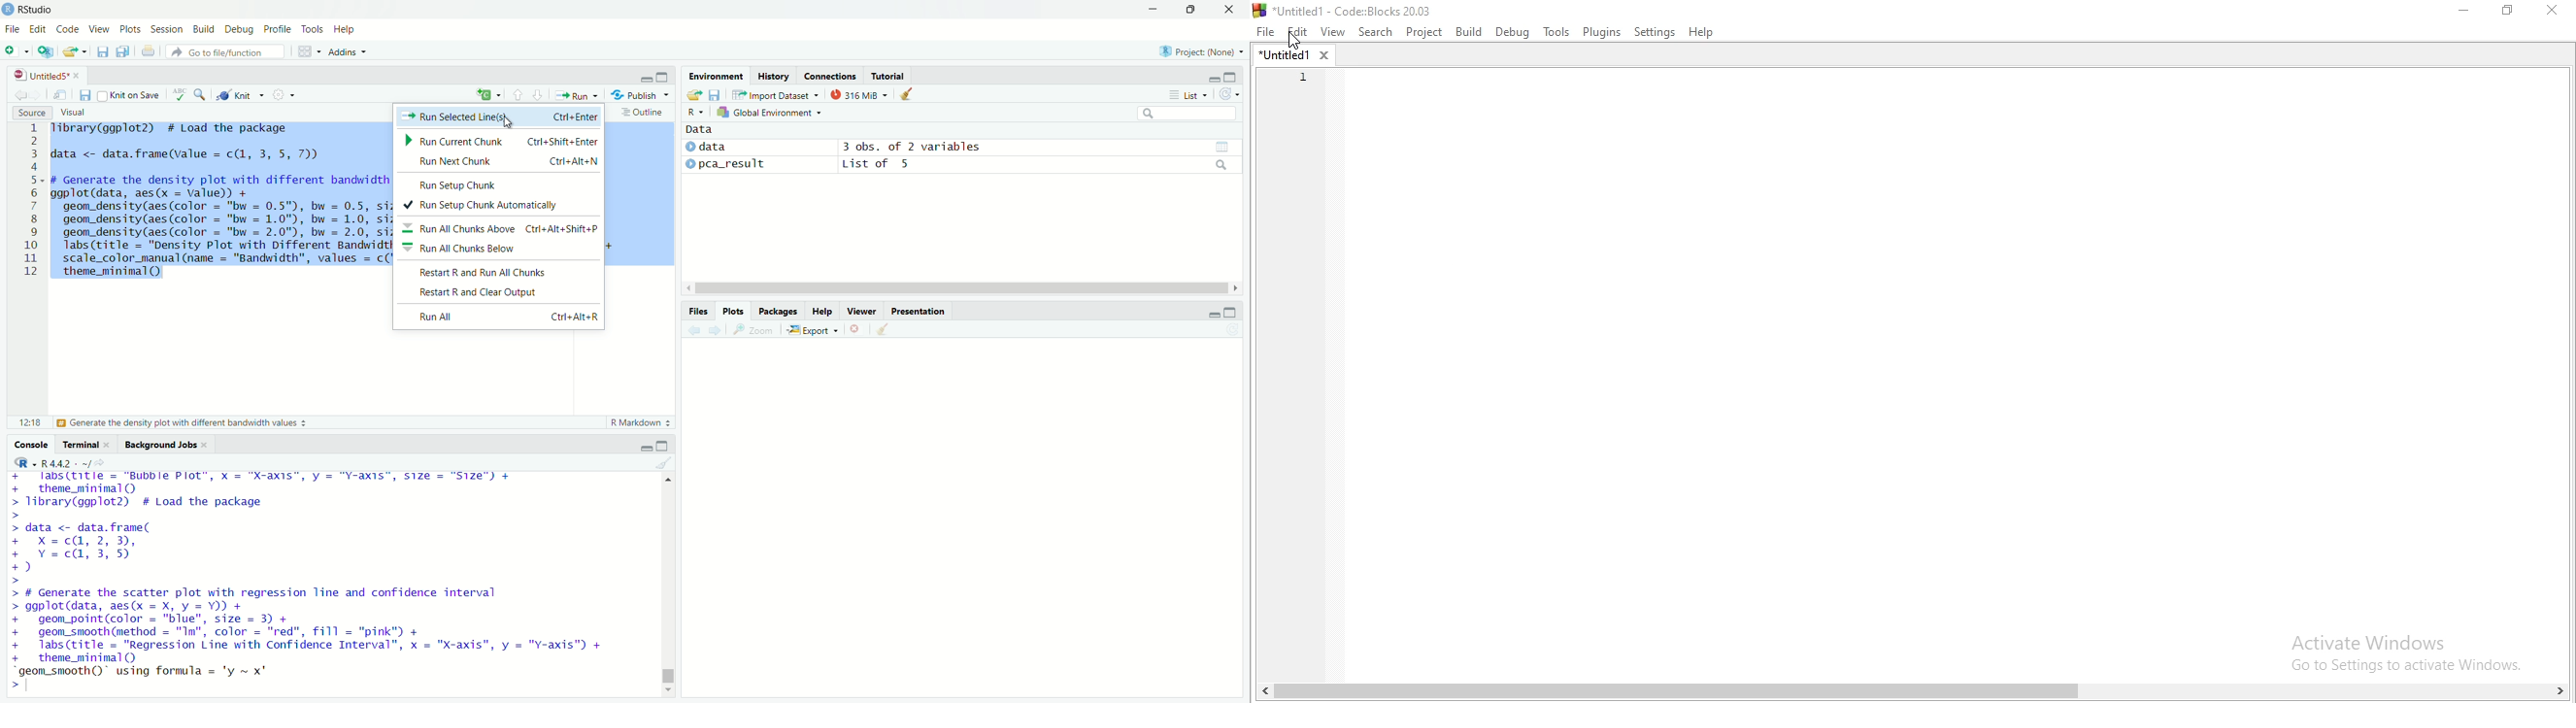 Image resolution: width=2576 pixels, height=728 pixels. I want to click on maximize, so click(661, 445).